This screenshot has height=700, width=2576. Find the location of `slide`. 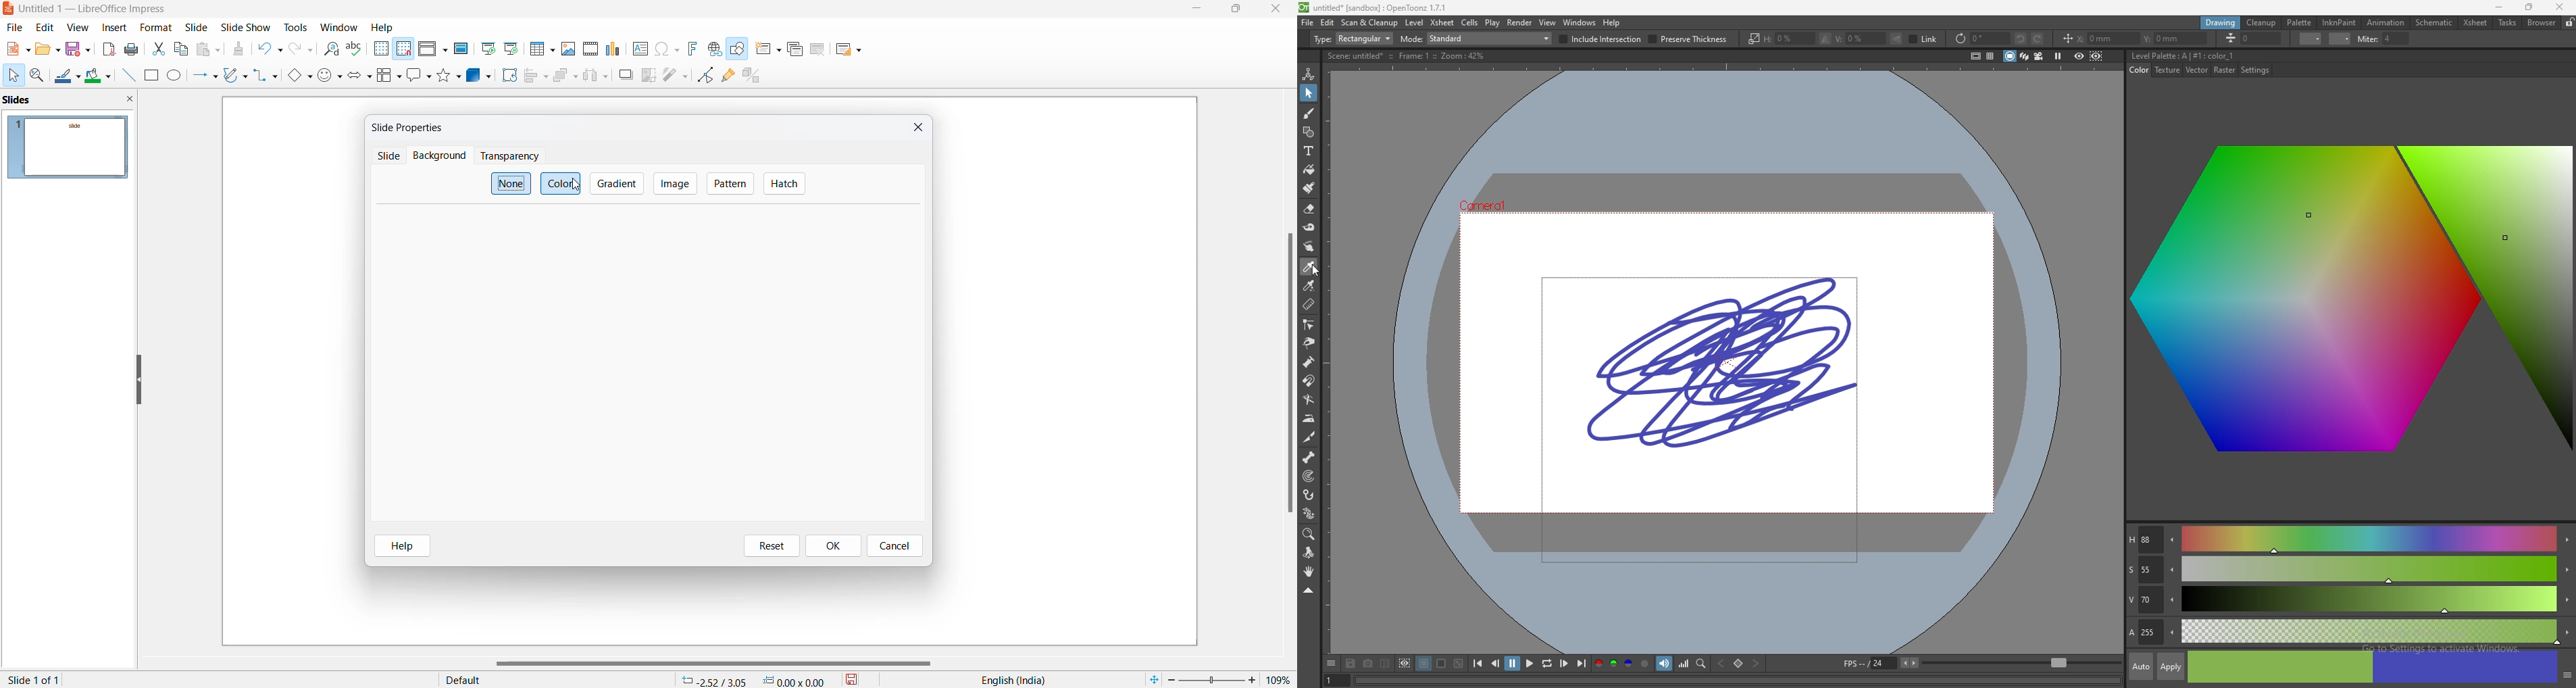

slide is located at coordinates (198, 28).